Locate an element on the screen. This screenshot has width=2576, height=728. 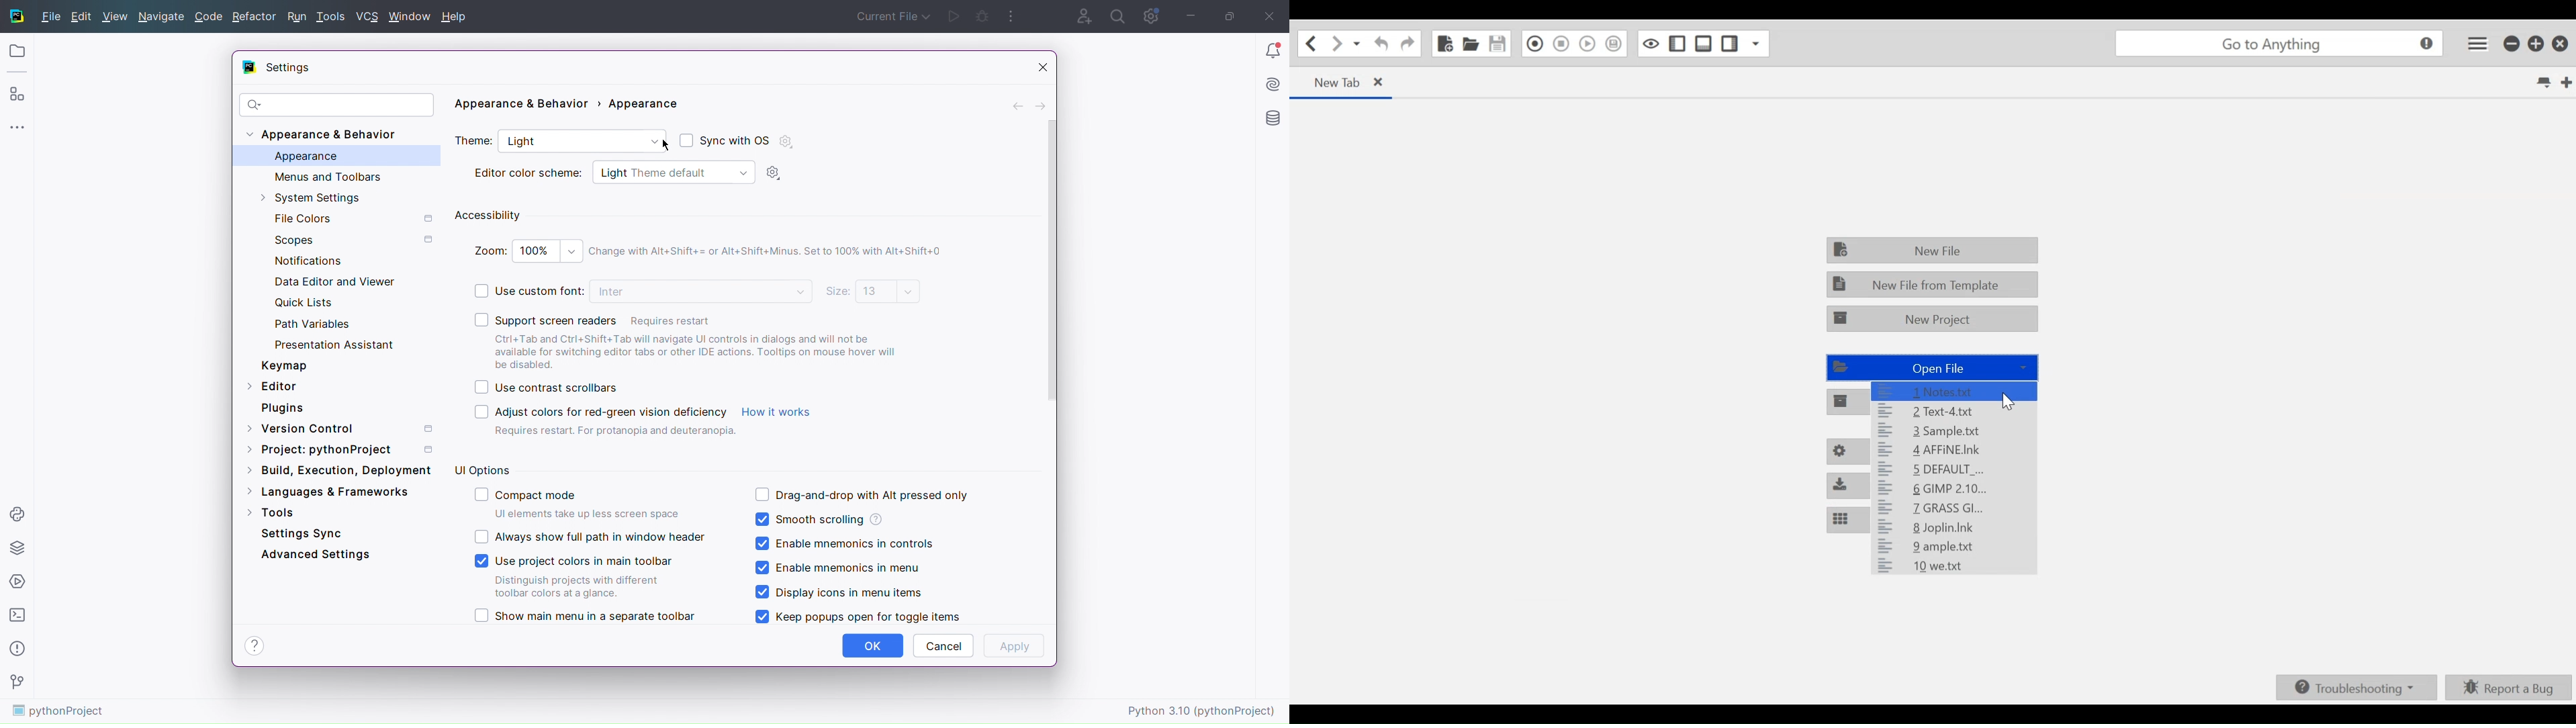
Appearance is located at coordinates (306, 156).